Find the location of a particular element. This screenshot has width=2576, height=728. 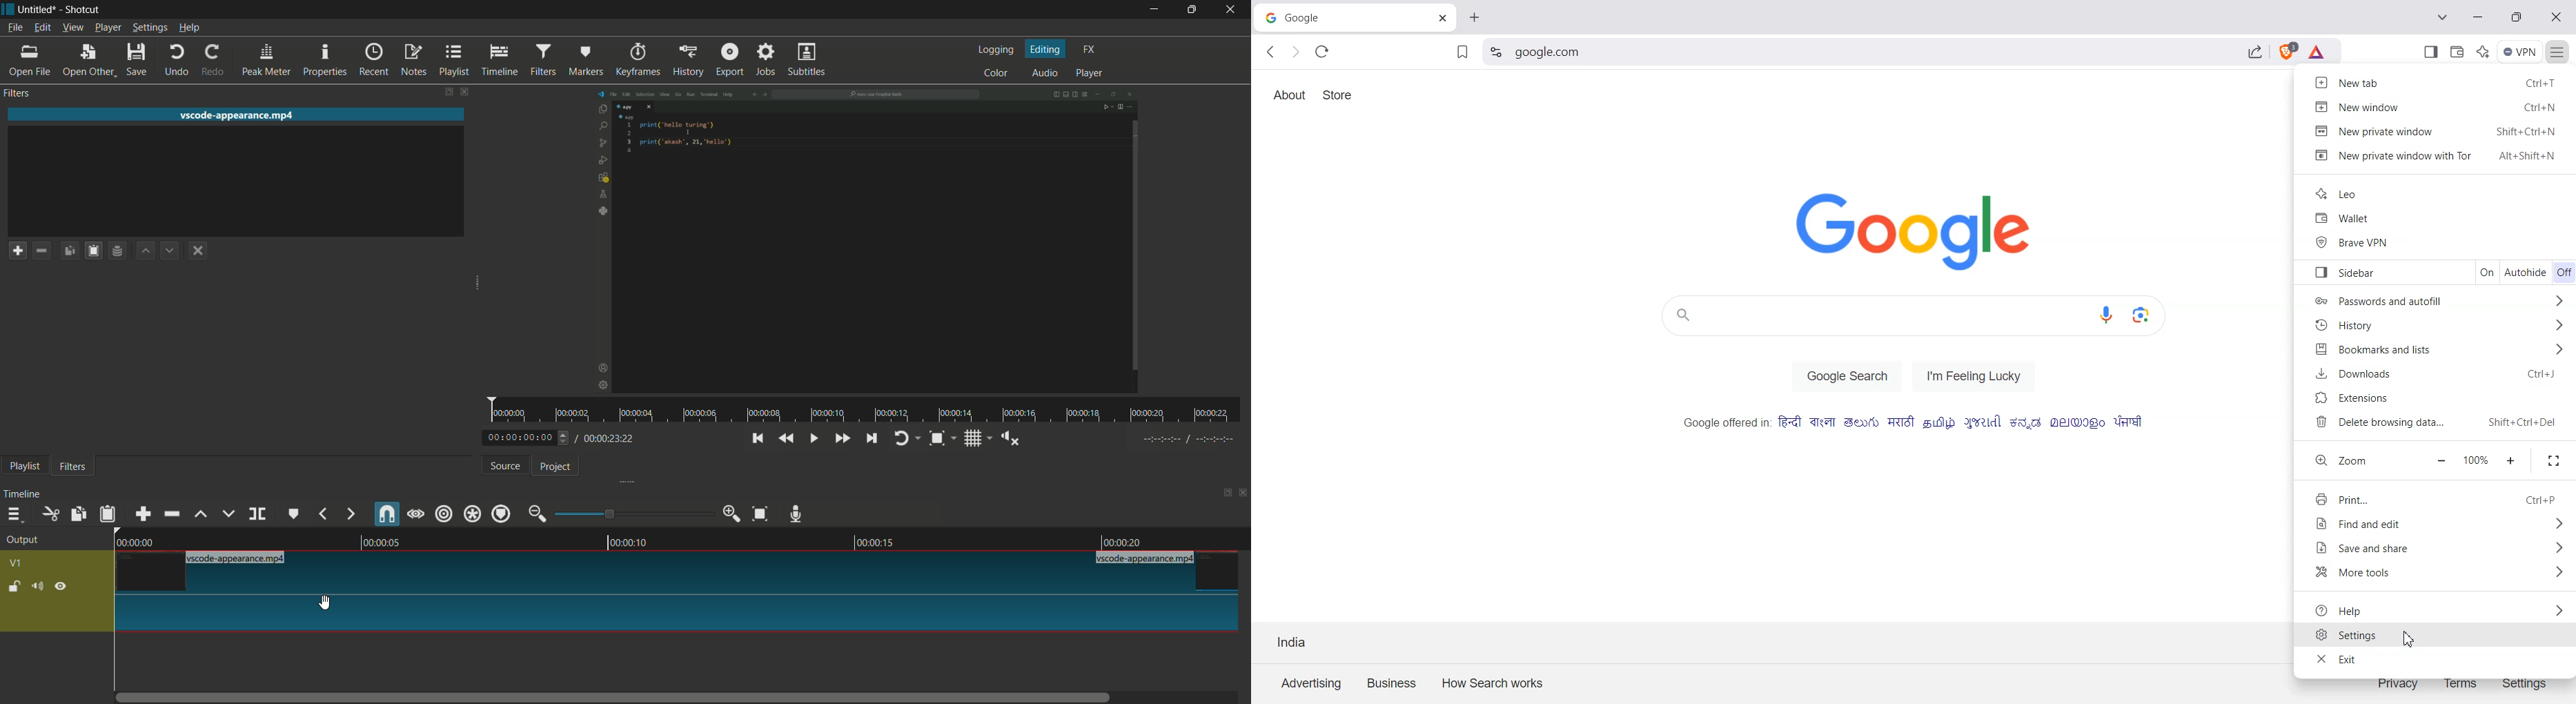

Maximize is located at coordinates (2511, 462).